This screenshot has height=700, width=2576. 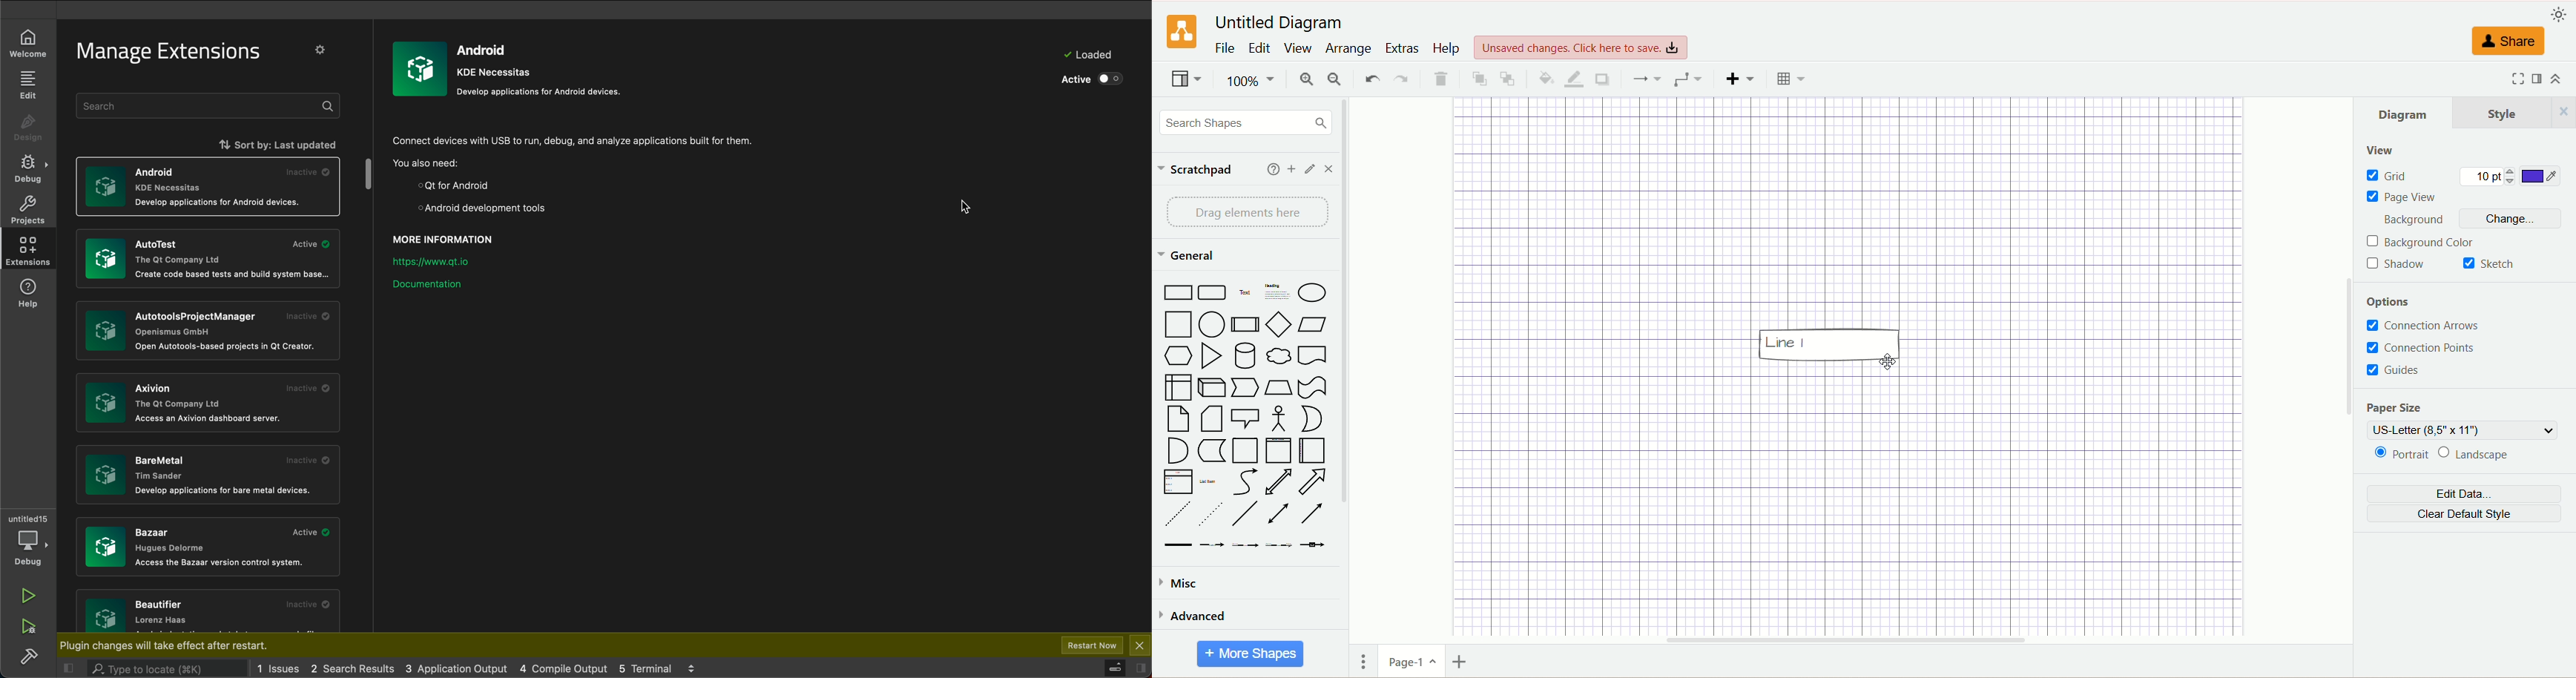 What do you see at coordinates (543, 68) in the screenshot?
I see `android` at bounding box center [543, 68].